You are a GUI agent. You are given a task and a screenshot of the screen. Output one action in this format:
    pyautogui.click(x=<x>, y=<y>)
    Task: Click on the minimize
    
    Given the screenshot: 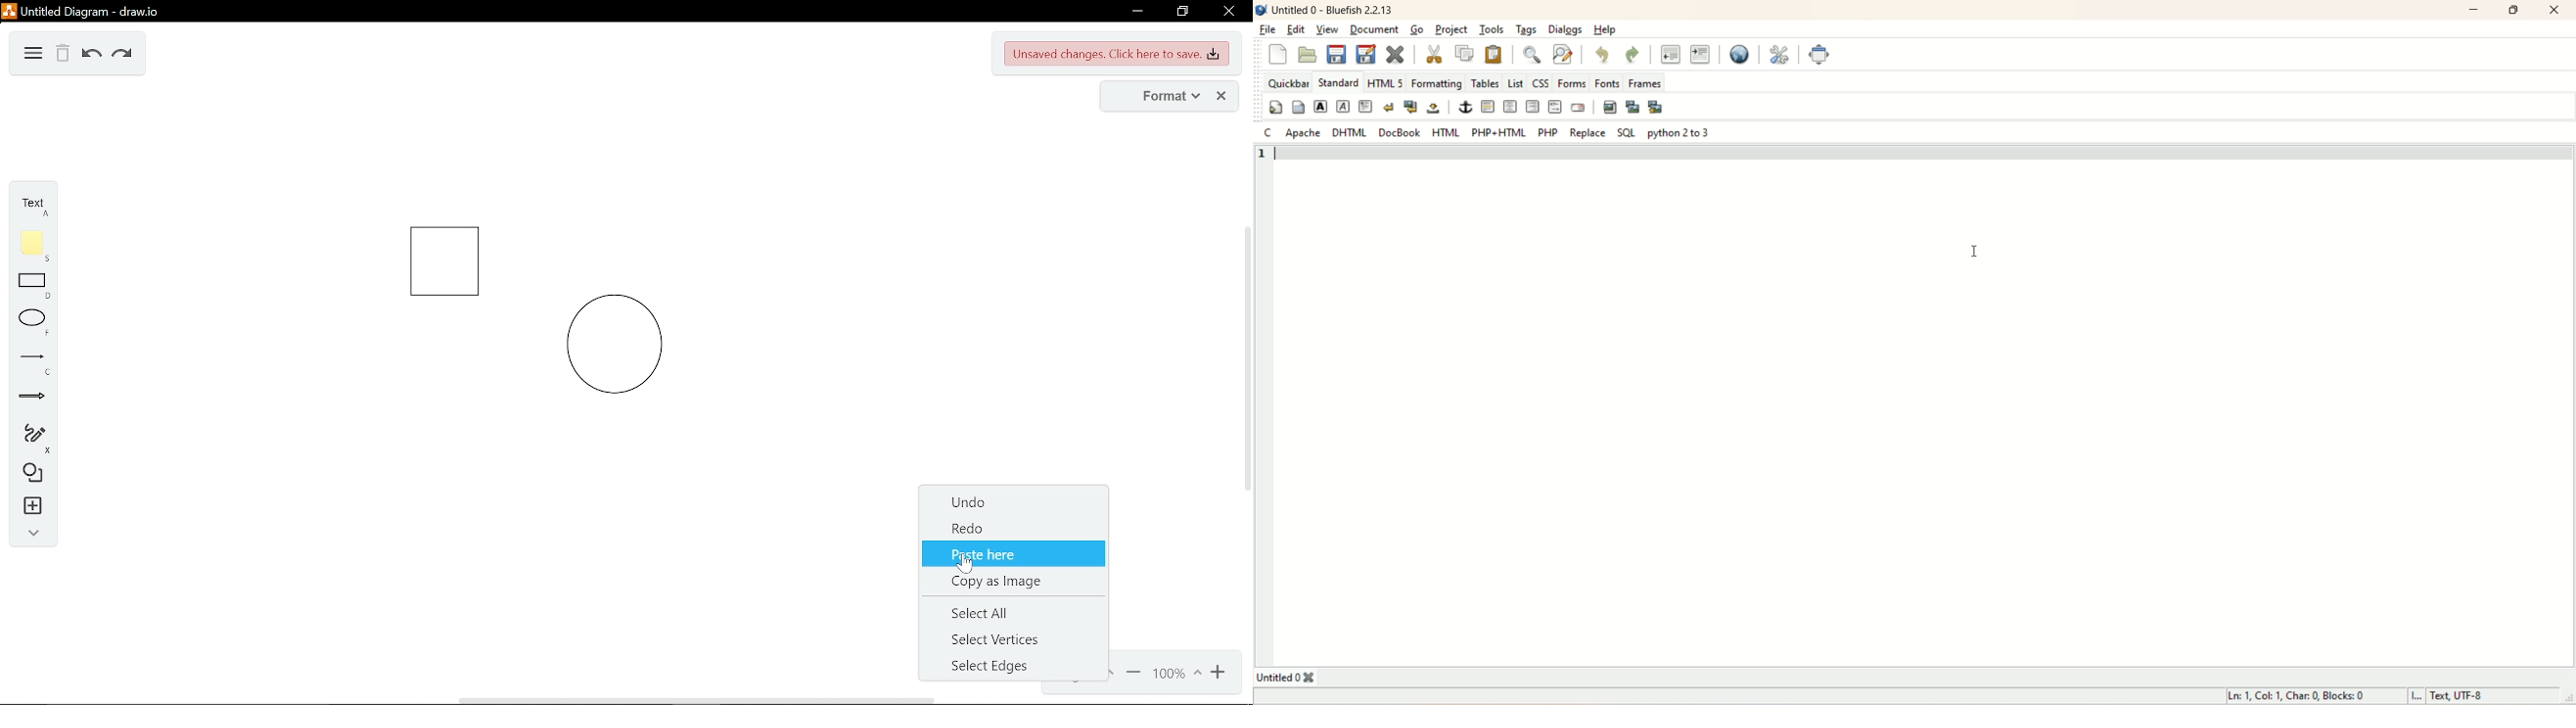 What is the action you would take?
    pyautogui.click(x=2475, y=10)
    